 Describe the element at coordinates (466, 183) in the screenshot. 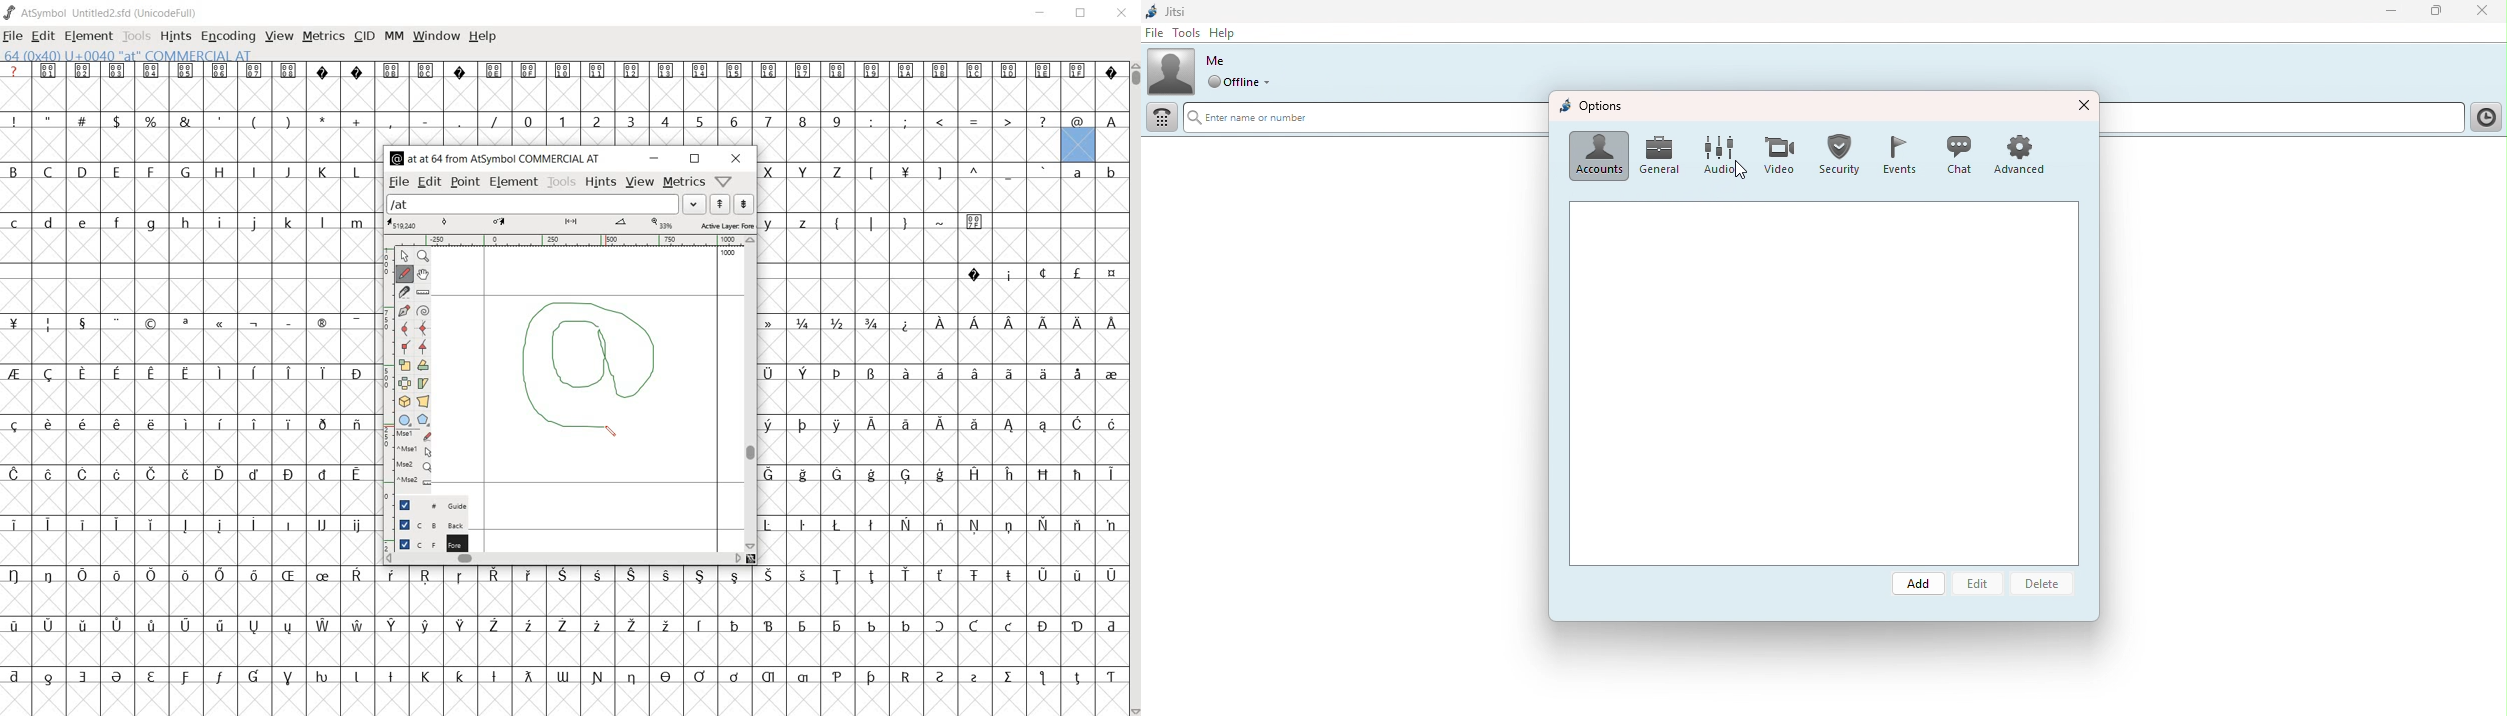

I see `point` at that location.